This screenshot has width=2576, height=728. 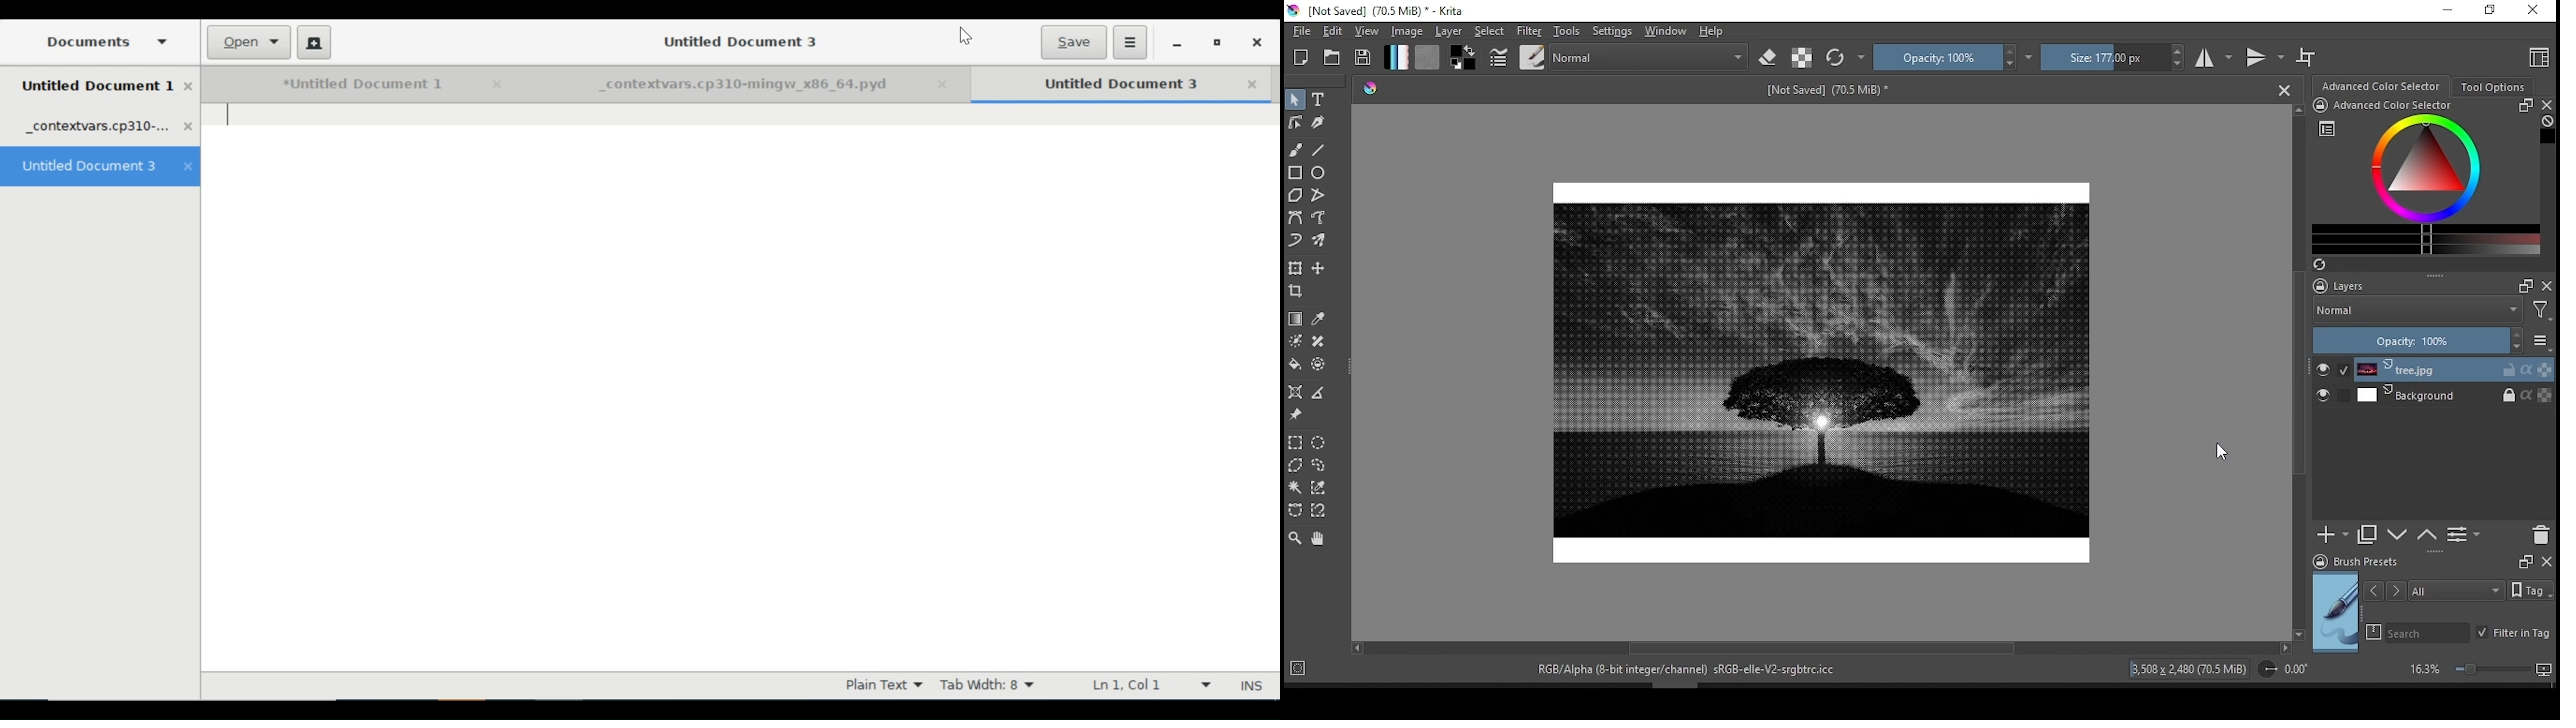 What do you see at coordinates (1296, 443) in the screenshot?
I see `rectangular selection tool` at bounding box center [1296, 443].